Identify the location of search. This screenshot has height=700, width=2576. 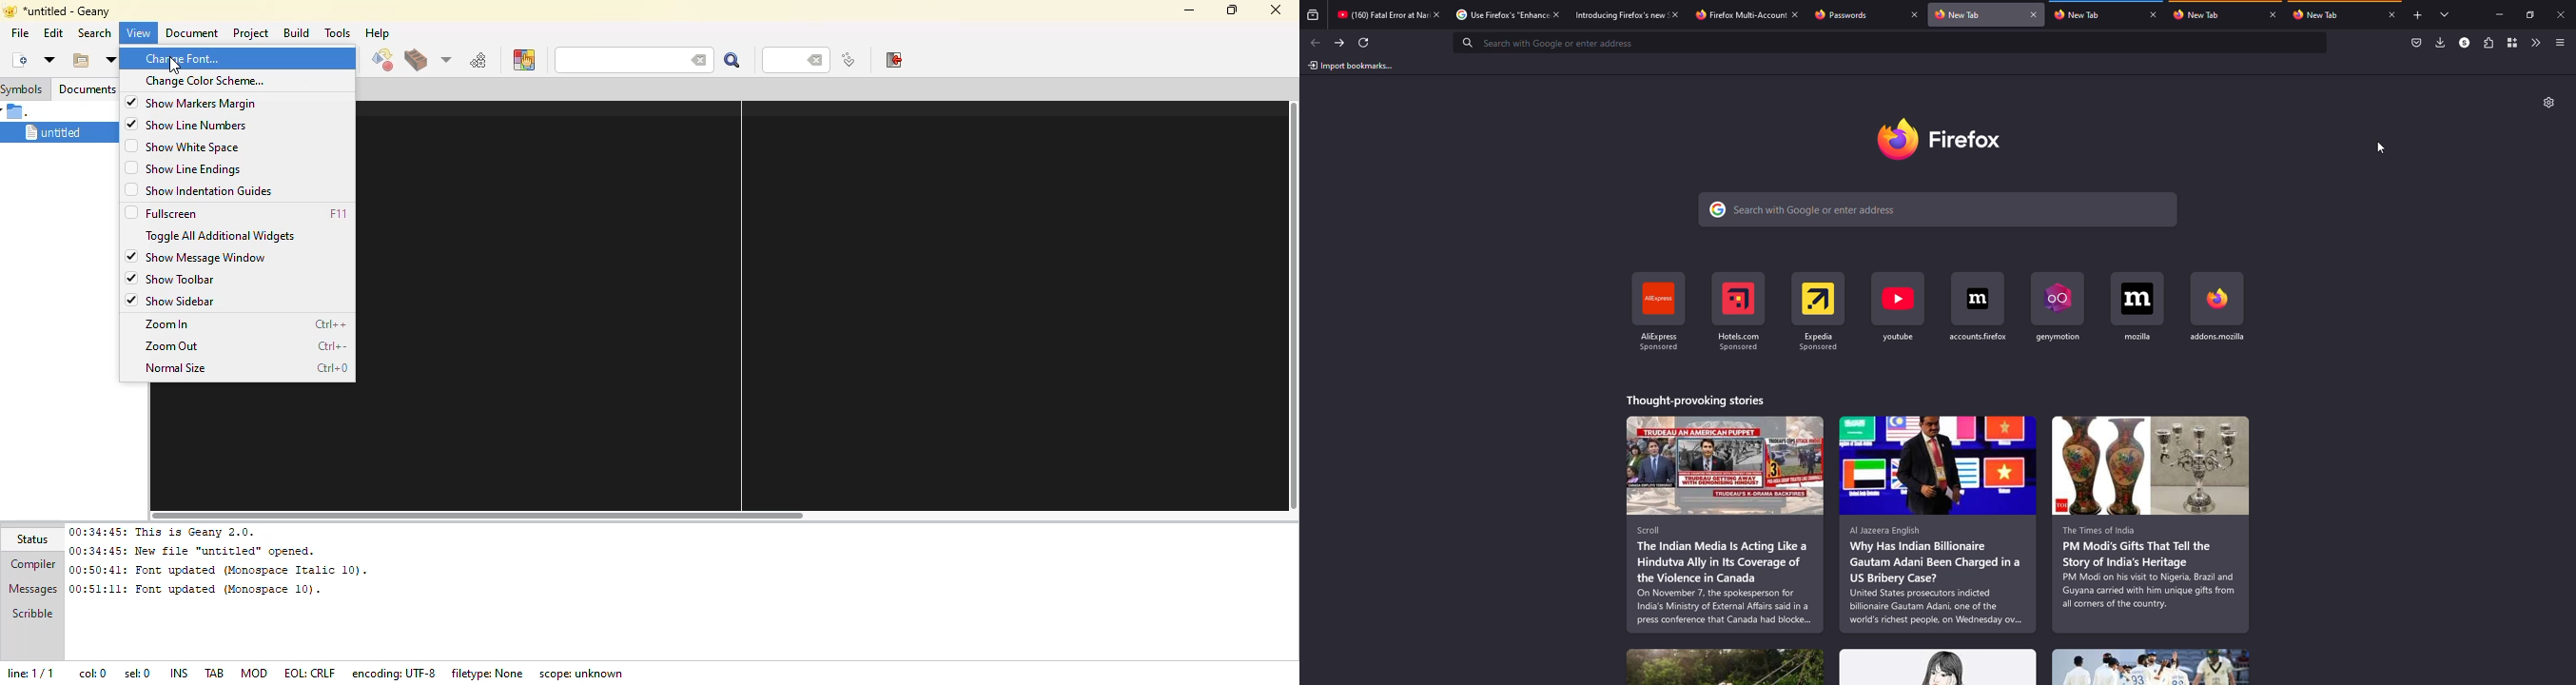
(92, 32).